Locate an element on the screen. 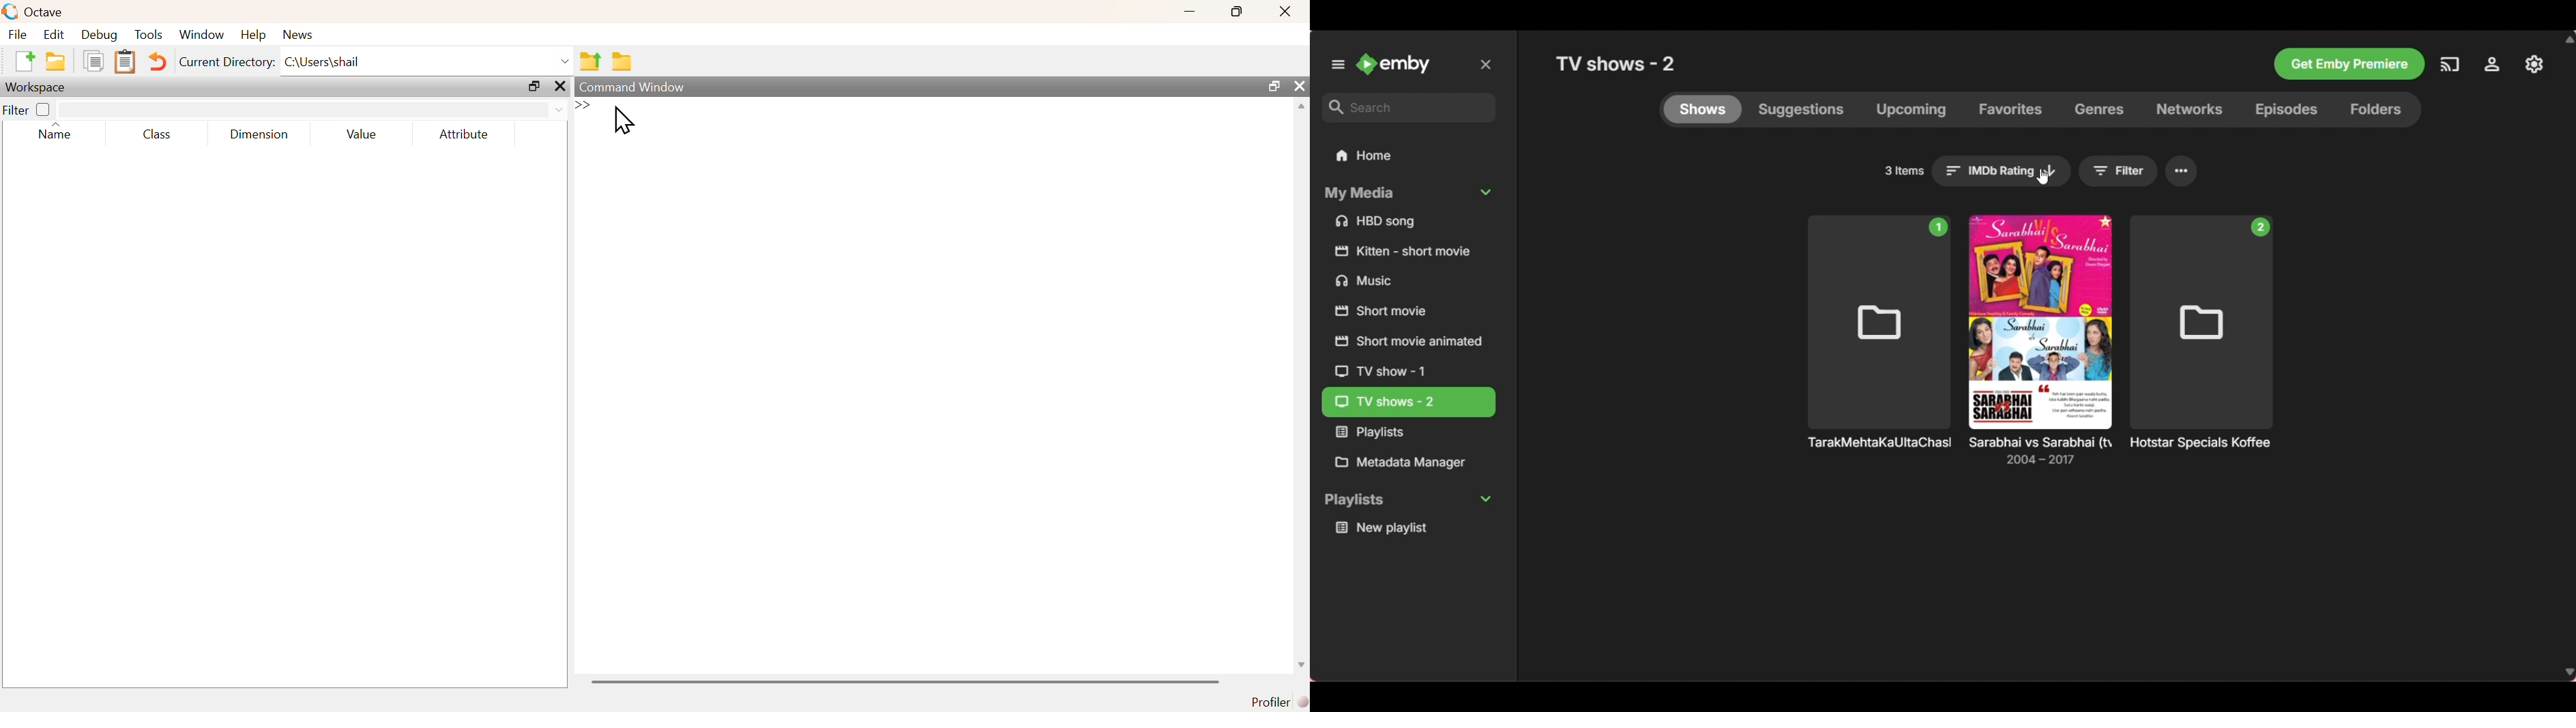  Genres is located at coordinates (2099, 110).